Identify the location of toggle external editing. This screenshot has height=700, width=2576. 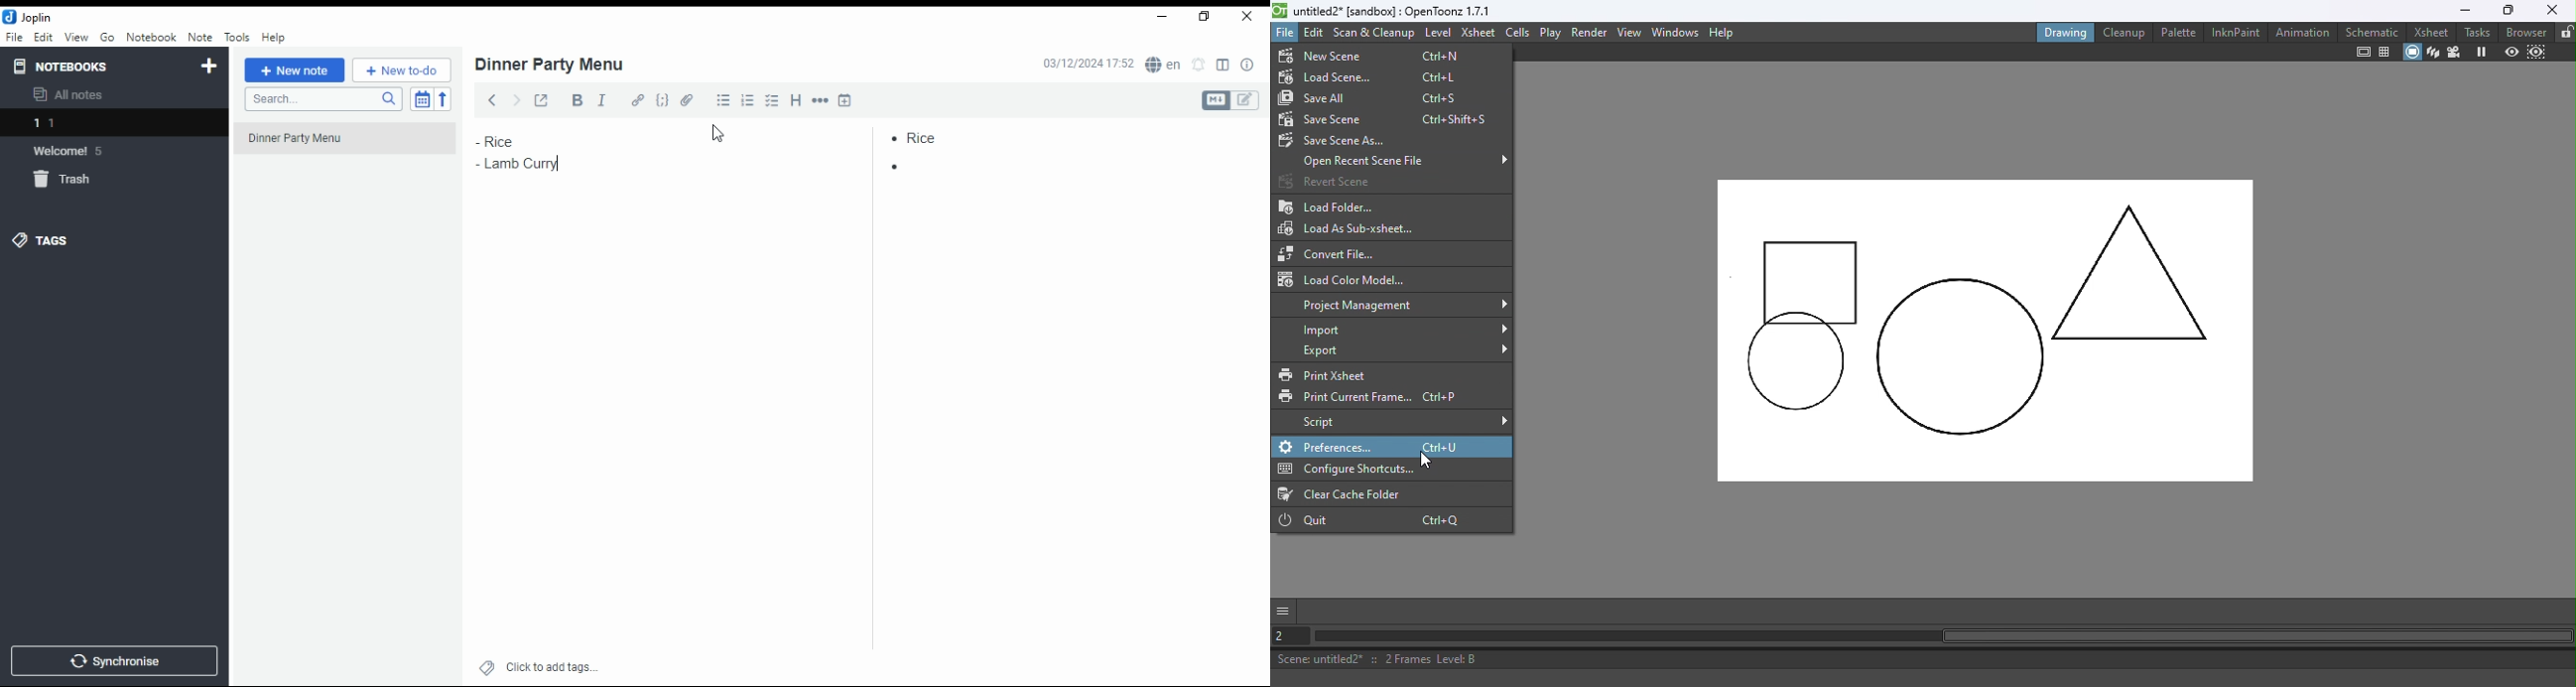
(542, 99).